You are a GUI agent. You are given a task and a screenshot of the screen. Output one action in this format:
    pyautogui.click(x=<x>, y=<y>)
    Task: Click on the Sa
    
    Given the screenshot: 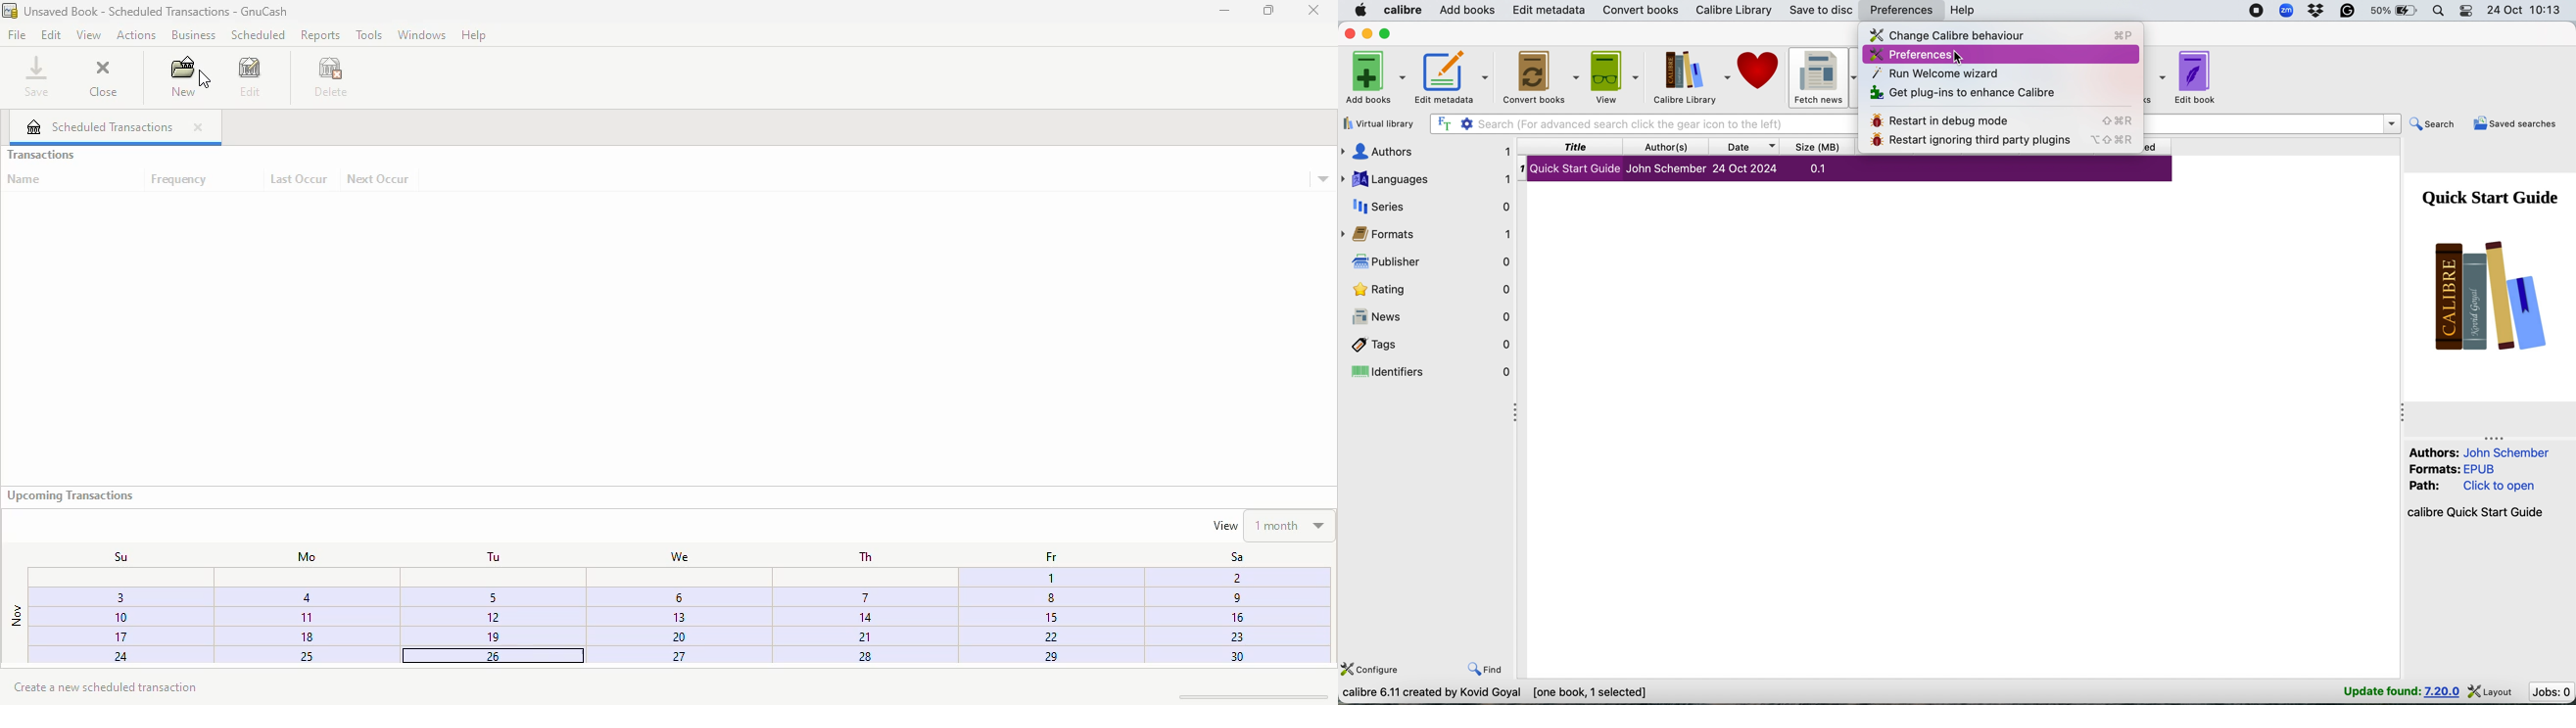 What is the action you would take?
    pyautogui.click(x=1226, y=557)
    